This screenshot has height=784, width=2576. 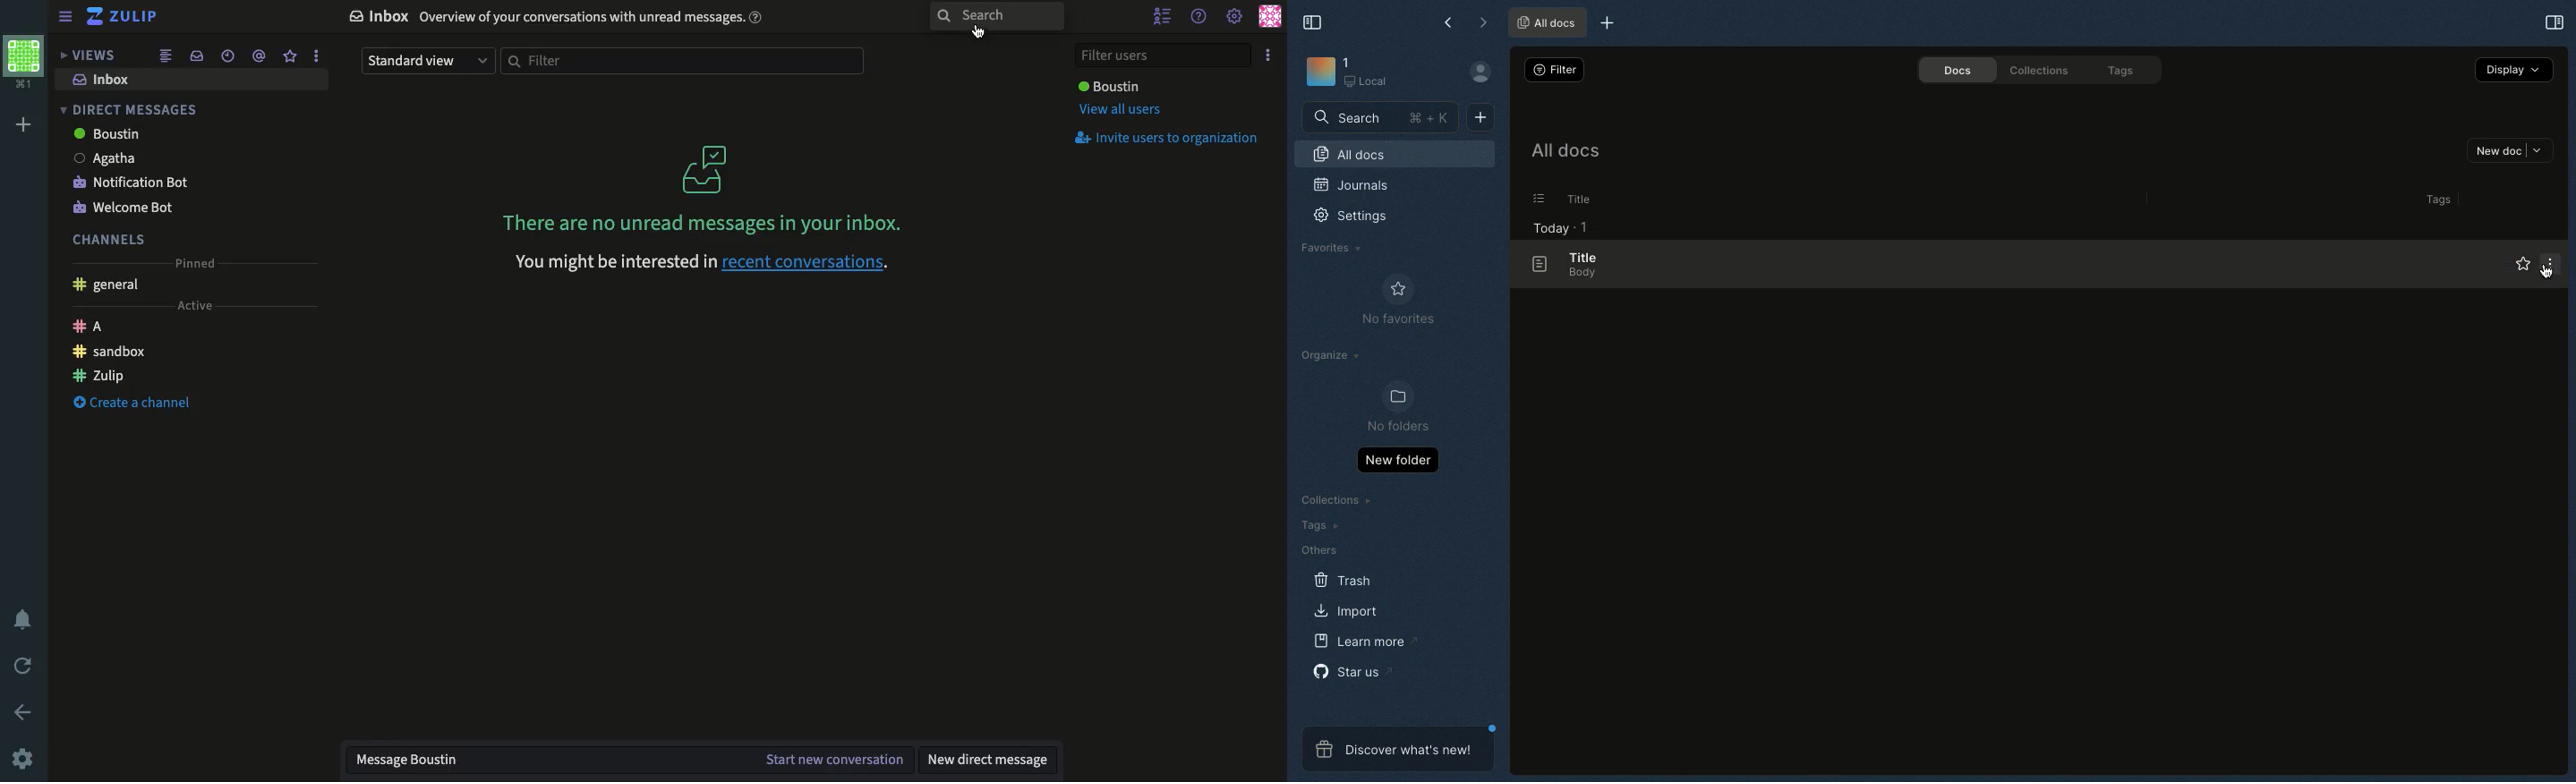 What do you see at coordinates (1118, 112) in the screenshot?
I see `View all users` at bounding box center [1118, 112].